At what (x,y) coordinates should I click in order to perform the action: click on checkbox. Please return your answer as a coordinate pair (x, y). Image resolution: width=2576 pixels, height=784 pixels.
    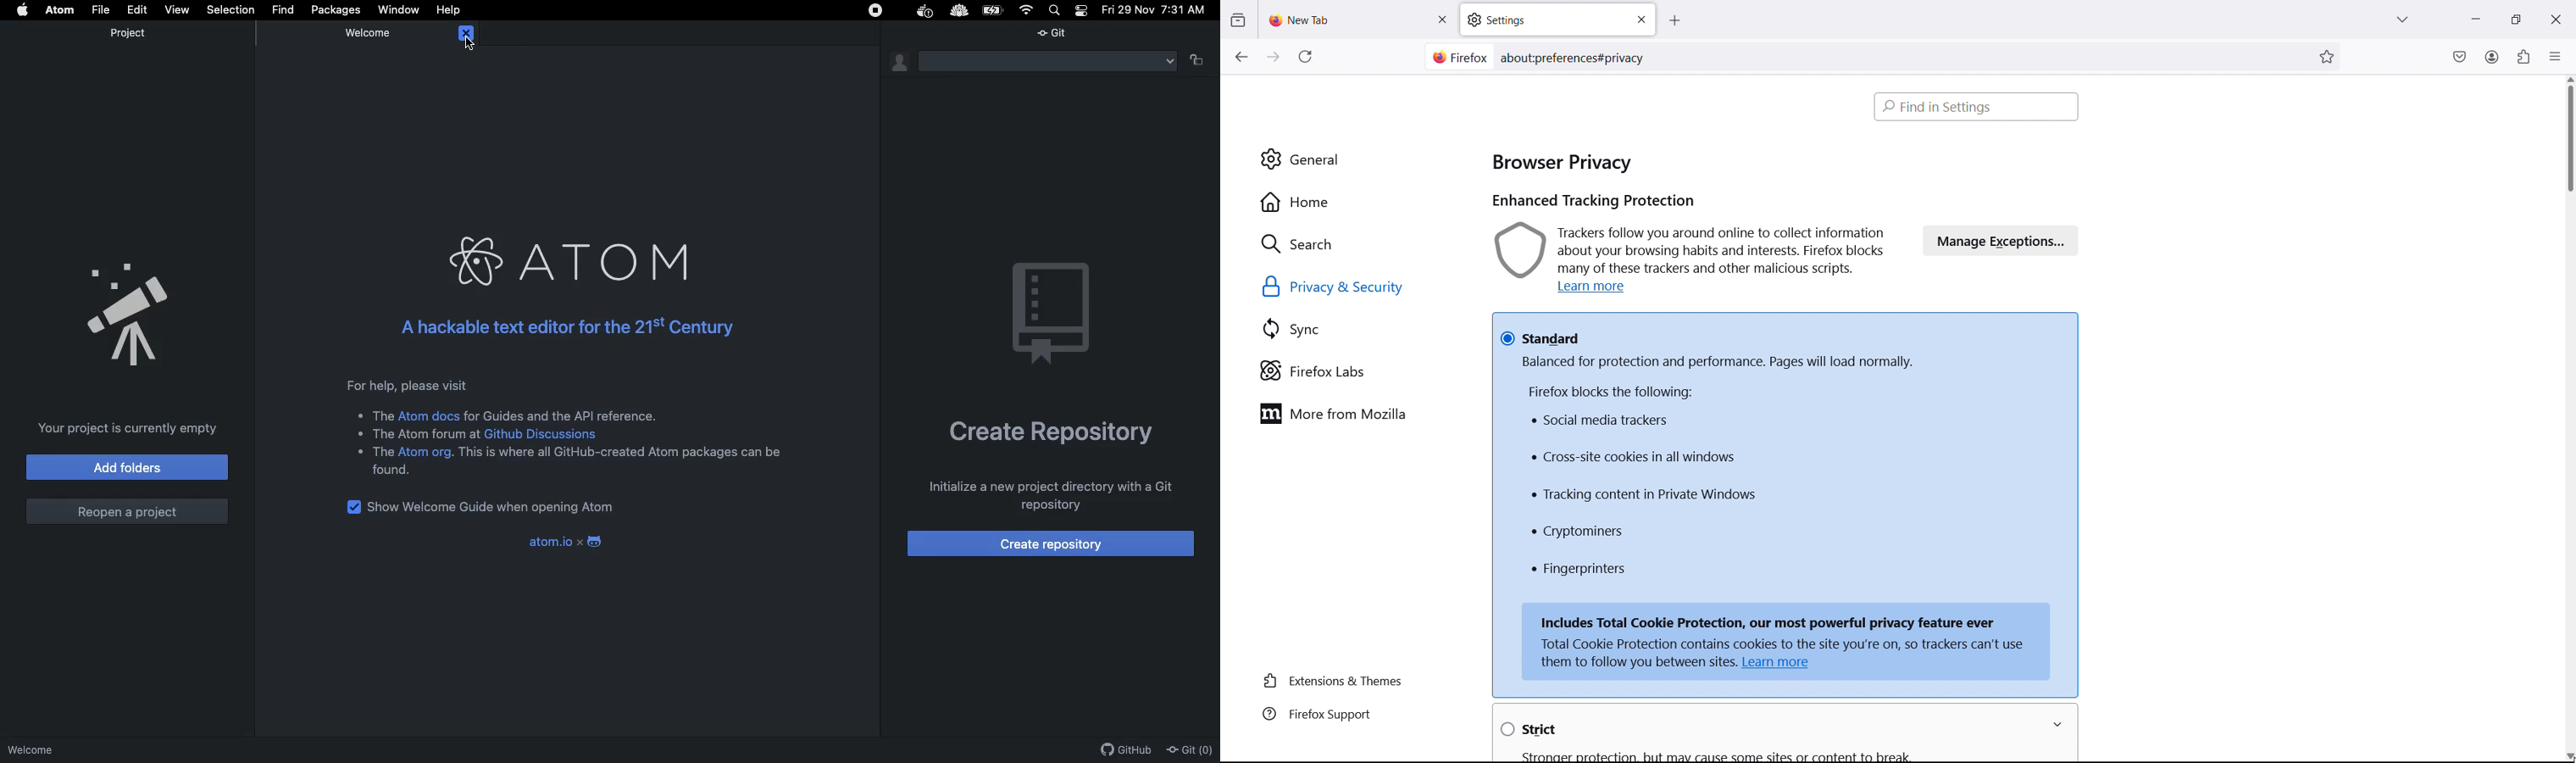
    Looking at the image, I should click on (349, 507).